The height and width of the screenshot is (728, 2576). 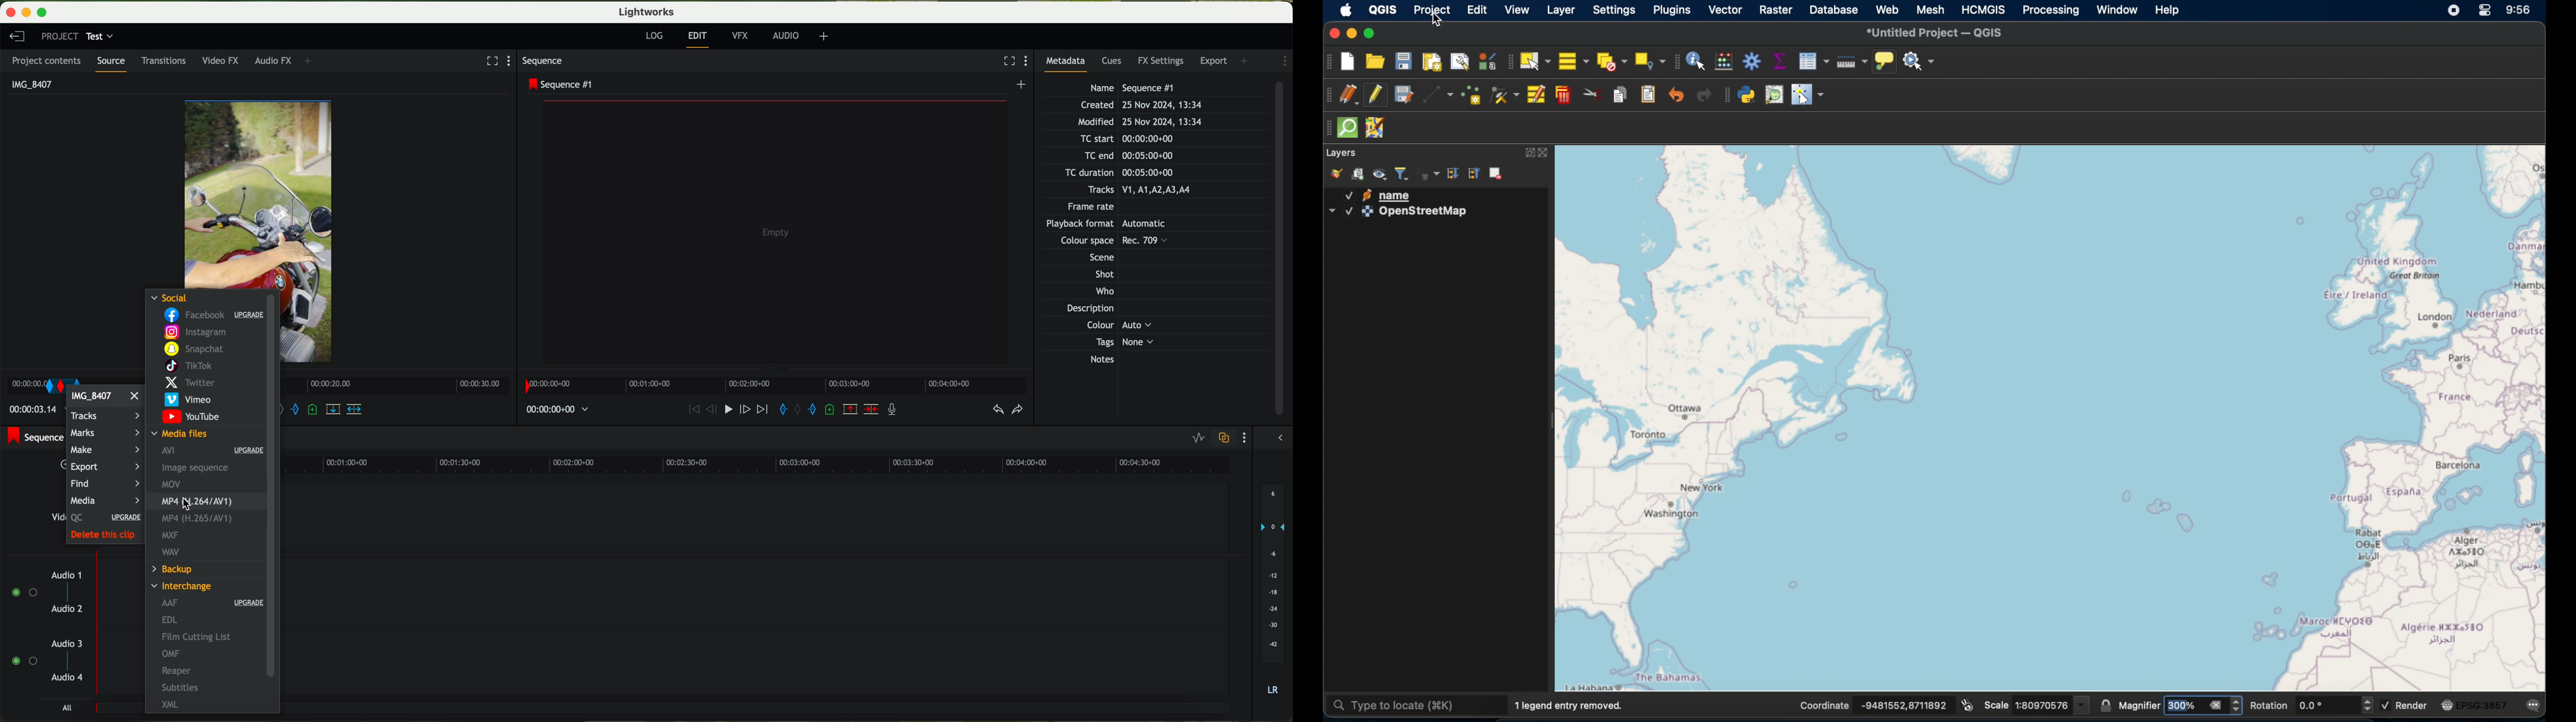 What do you see at coordinates (1674, 11) in the screenshot?
I see `plugins` at bounding box center [1674, 11].